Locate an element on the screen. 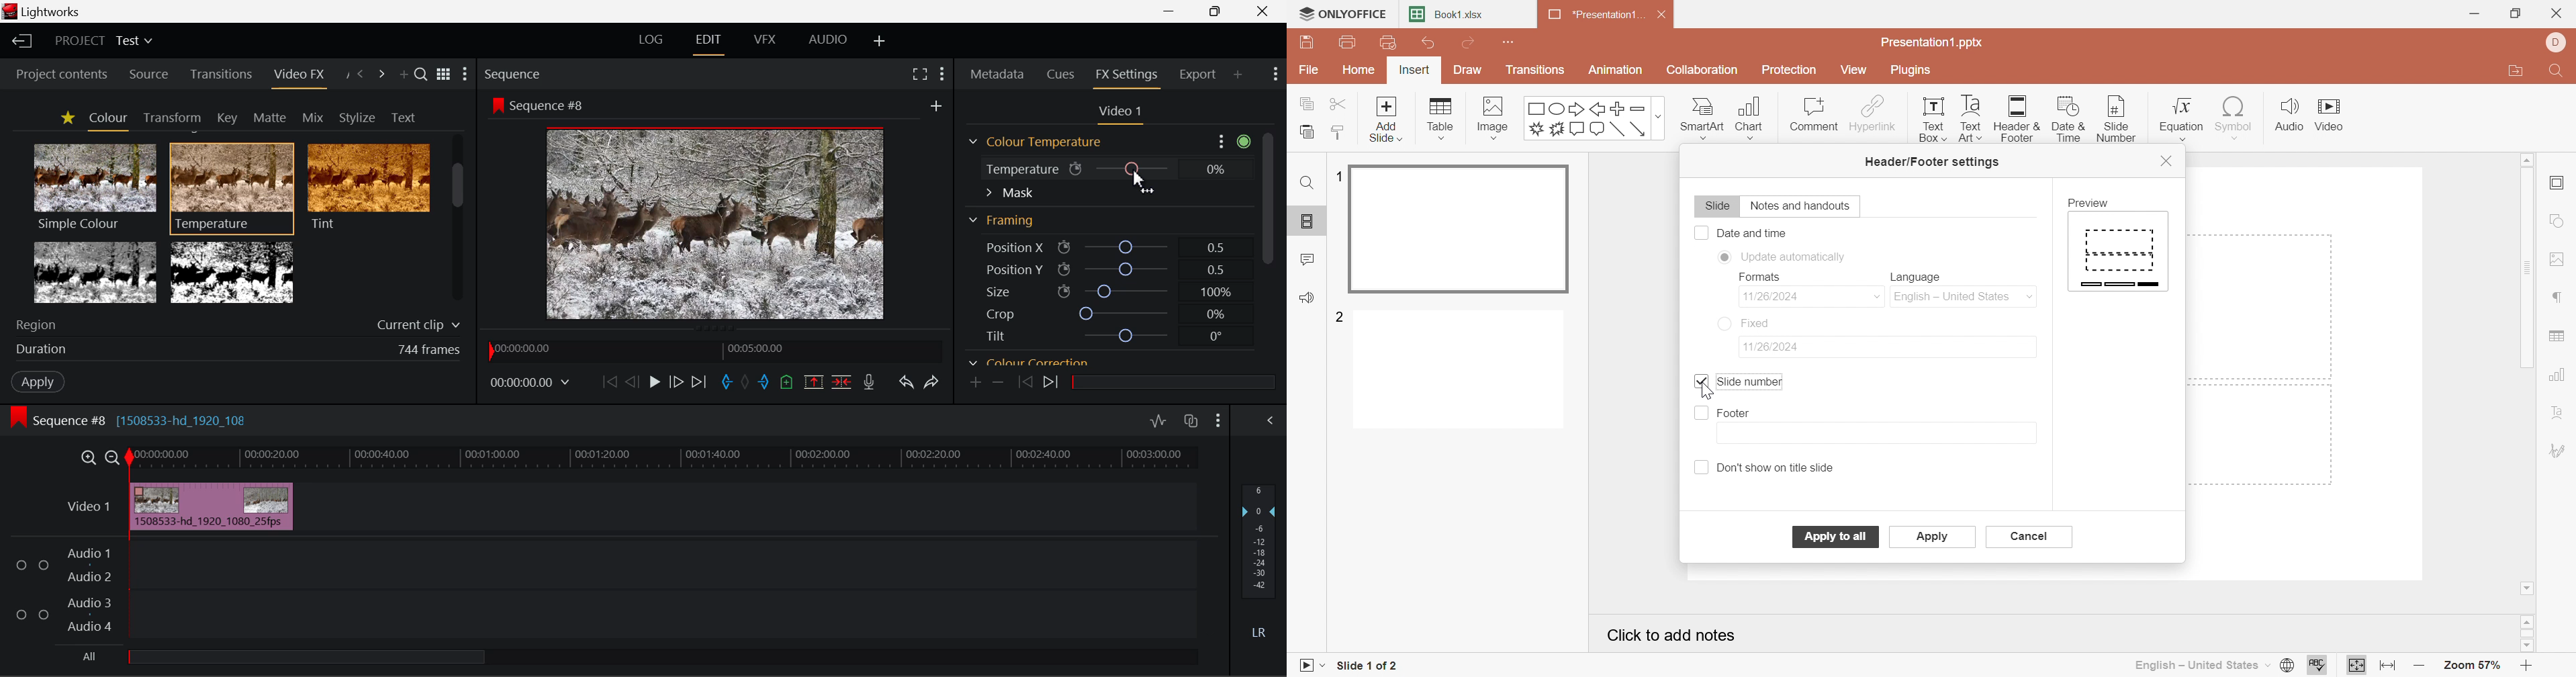 This screenshot has width=2576, height=700. paste is located at coordinates (1305, 132).